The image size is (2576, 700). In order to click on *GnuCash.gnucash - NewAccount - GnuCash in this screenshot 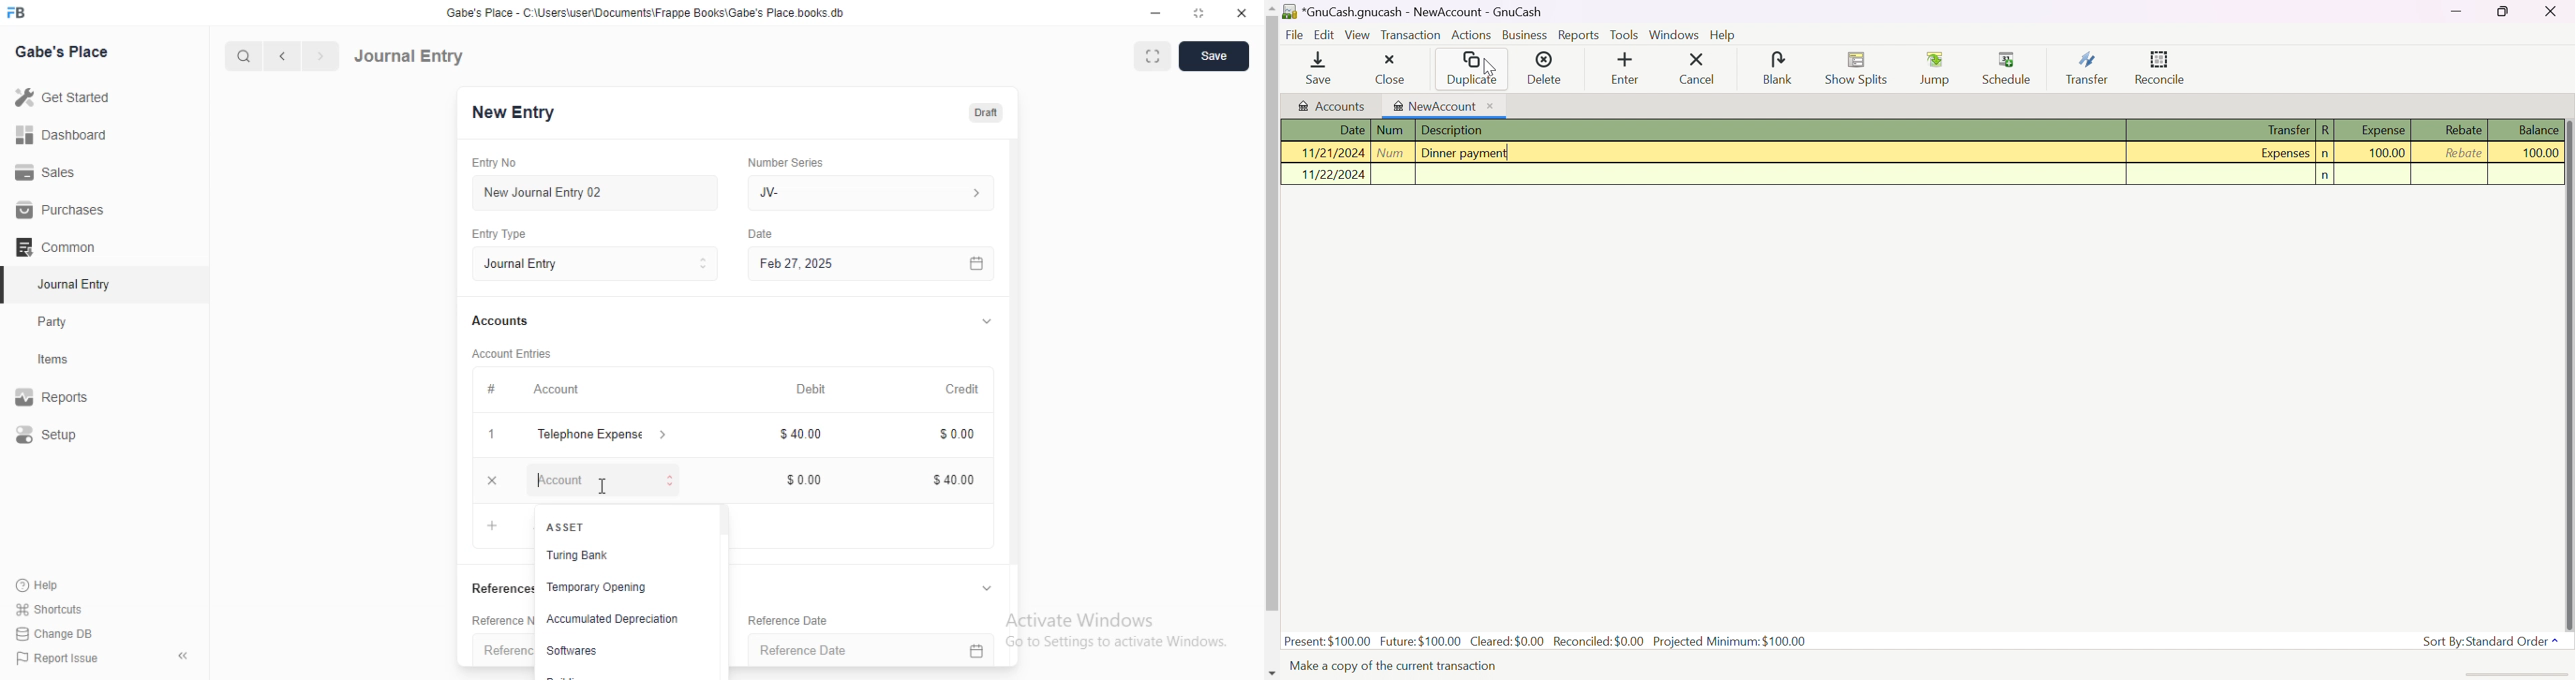, I will do `click(1425, 12)`.